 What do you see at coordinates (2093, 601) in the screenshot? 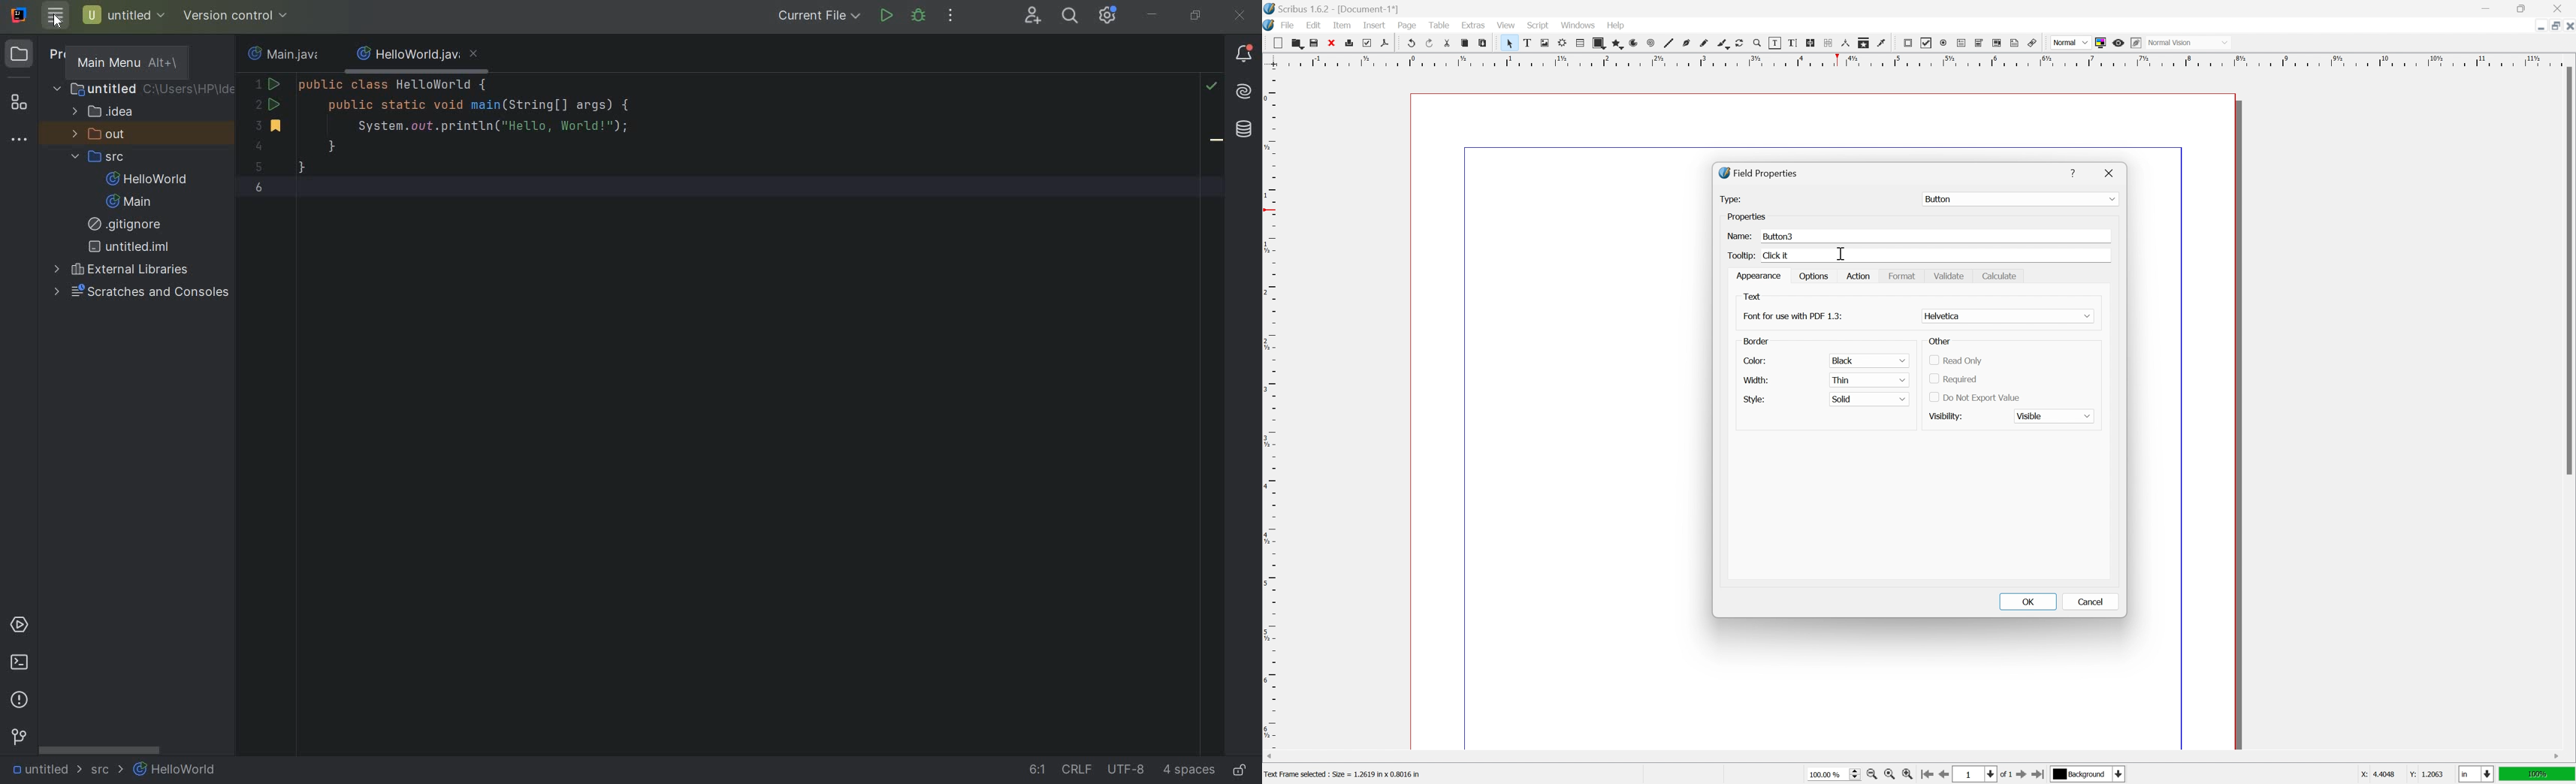
I see `Cancel` at bounding box center [2093, 601].